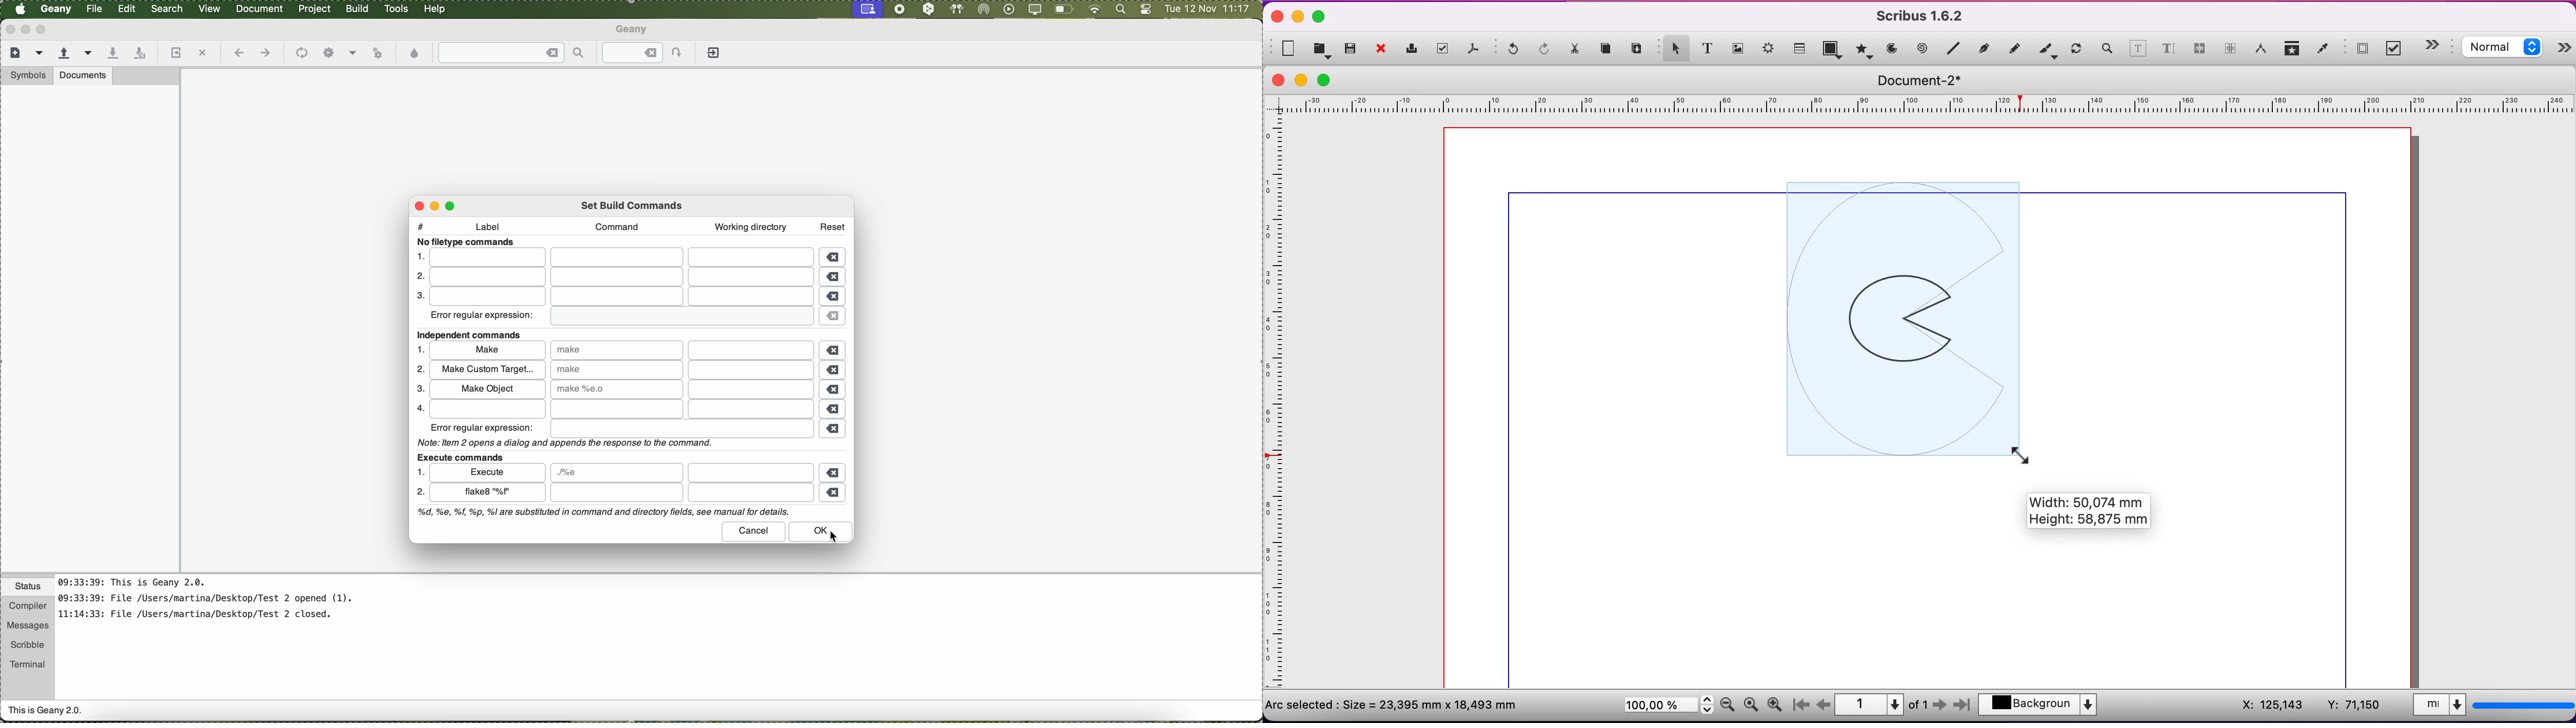  Describe the element at coordinates (1545, 50) in the screenshot. I see `redo` at that location.